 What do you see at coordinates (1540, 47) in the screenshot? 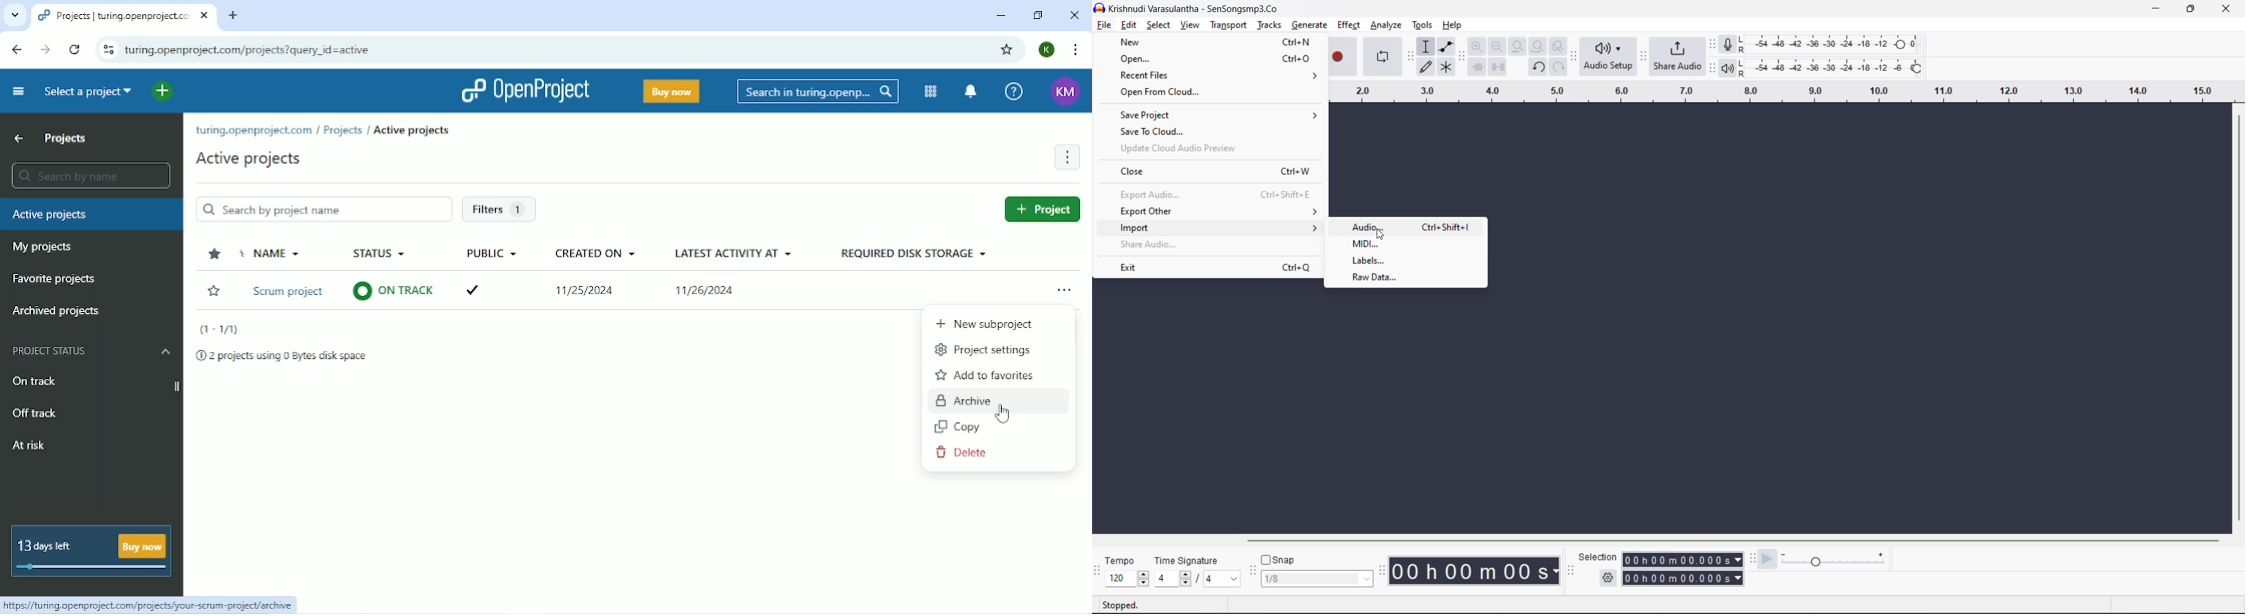
I see `fit project to width` at bounding box center [1540, 47].